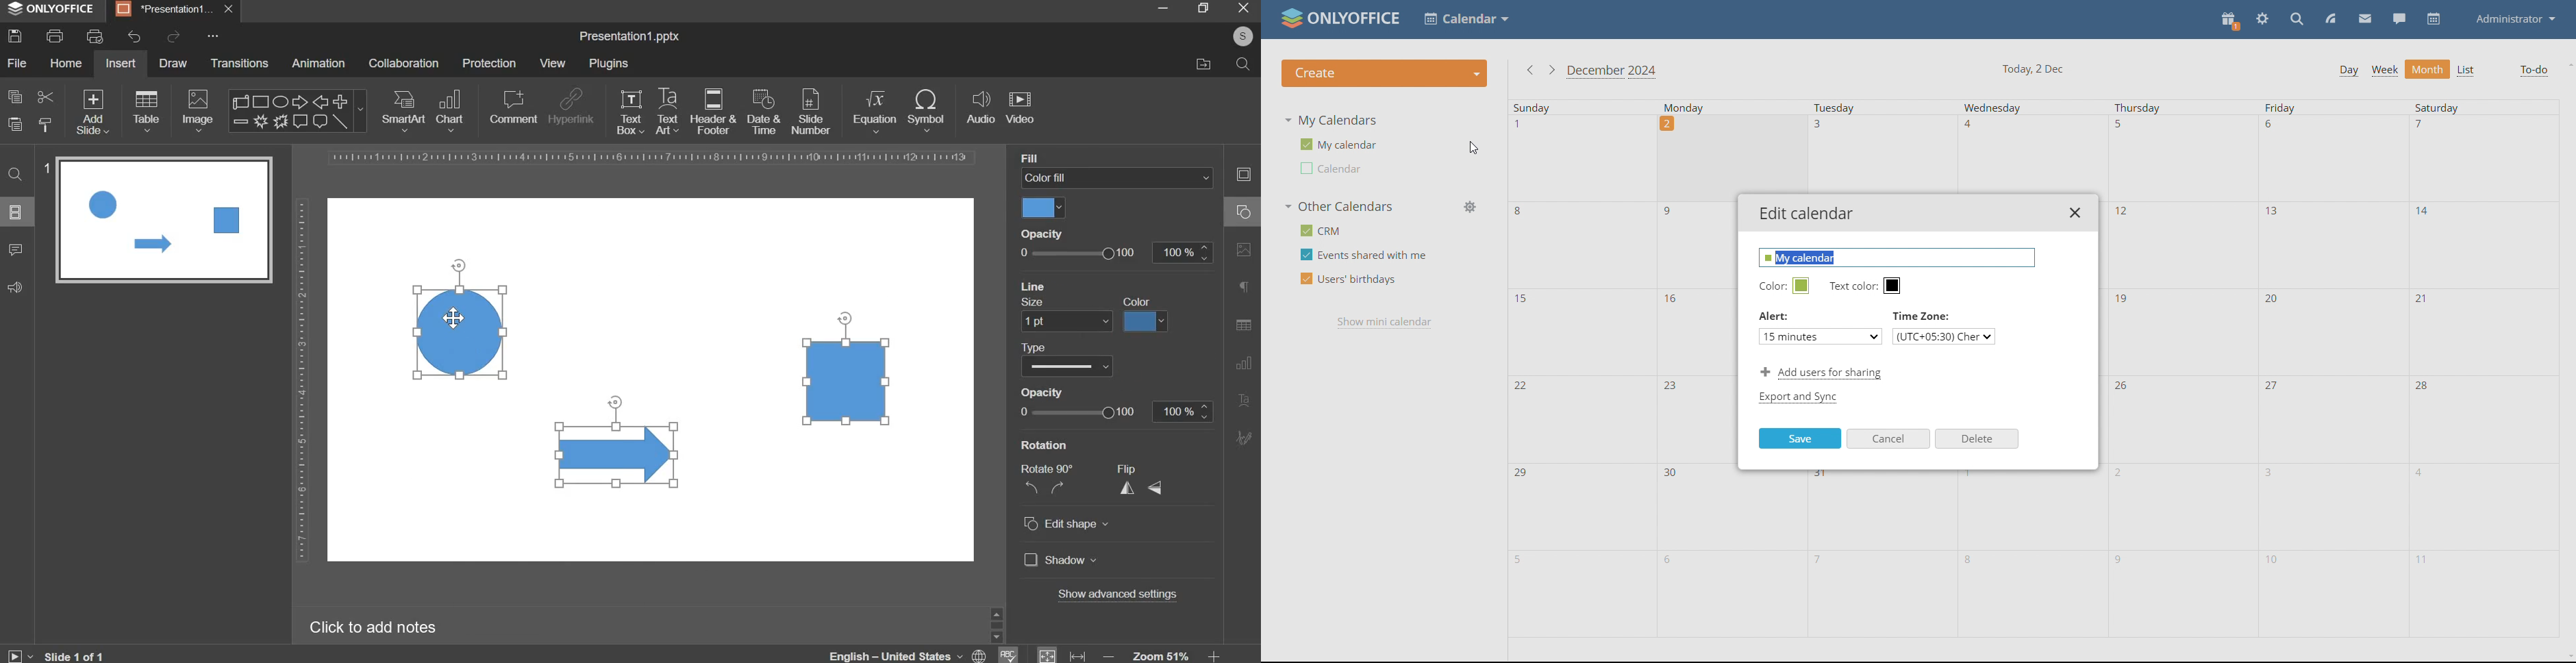 The width and height of the screenshot is (2576, 672). What do you see at coordinates (1363, 254) in the screenshot?
I see `events shared with me` at bounding box center [1363, 254].